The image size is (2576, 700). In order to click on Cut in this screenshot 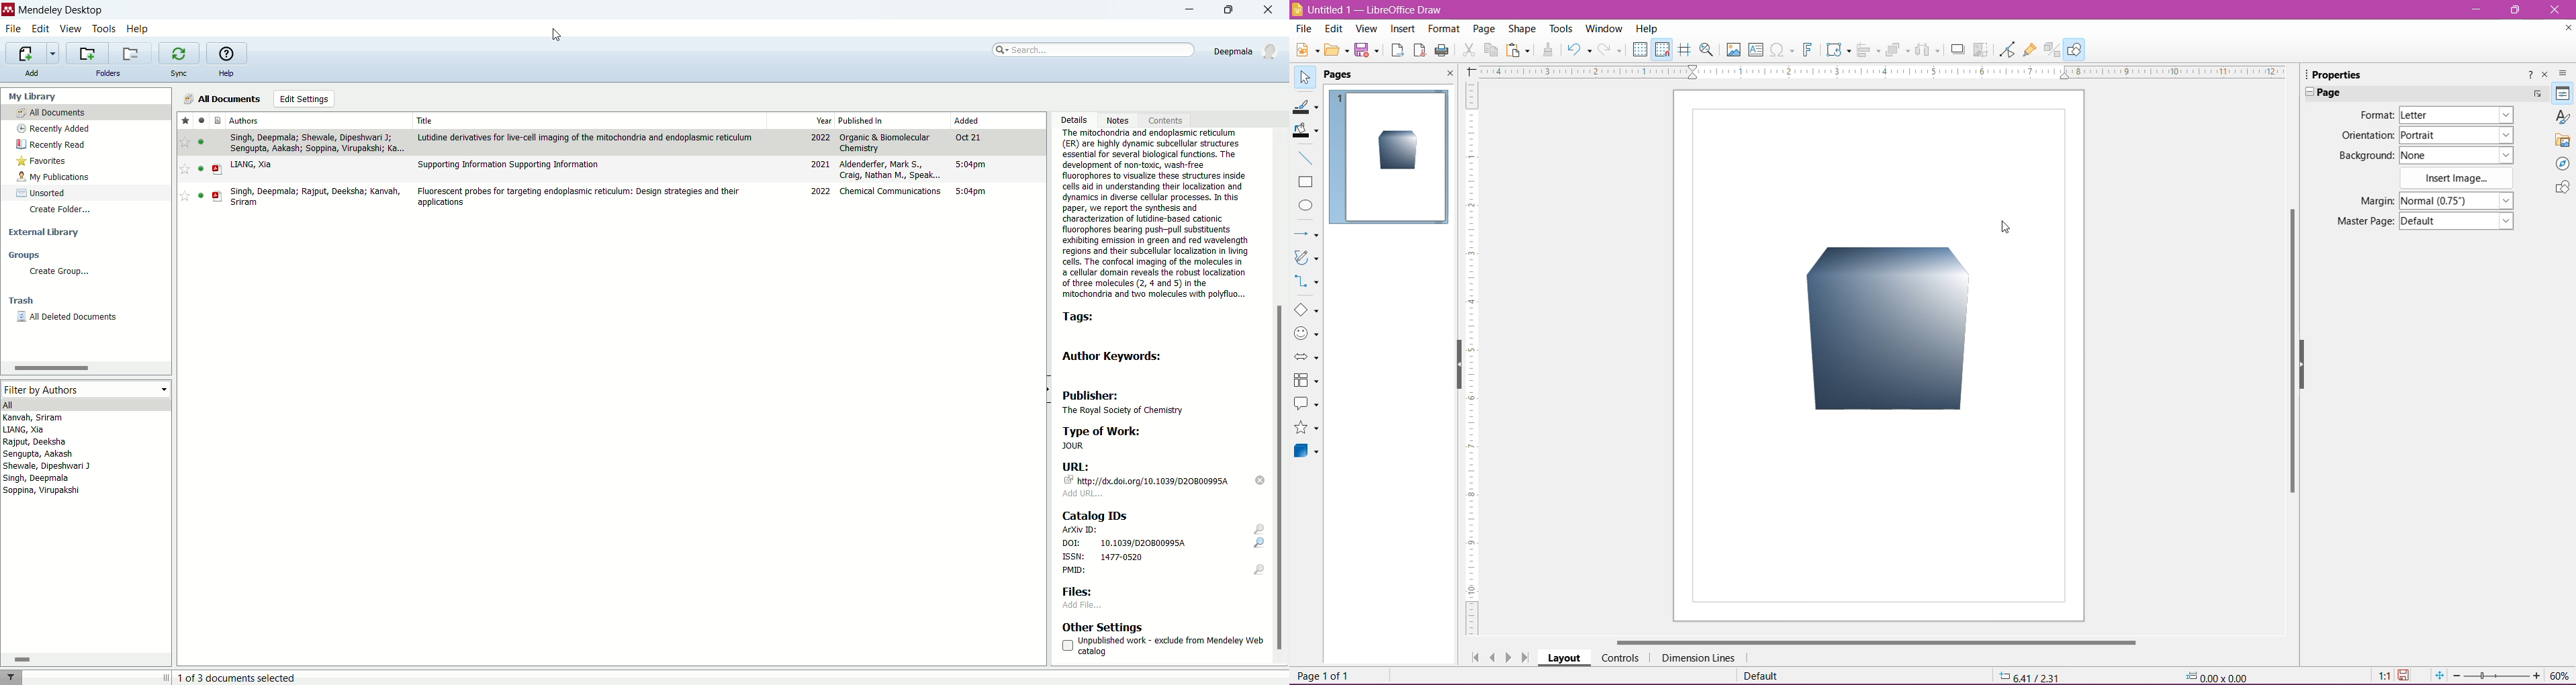, I will do `click(1468, 52)`.